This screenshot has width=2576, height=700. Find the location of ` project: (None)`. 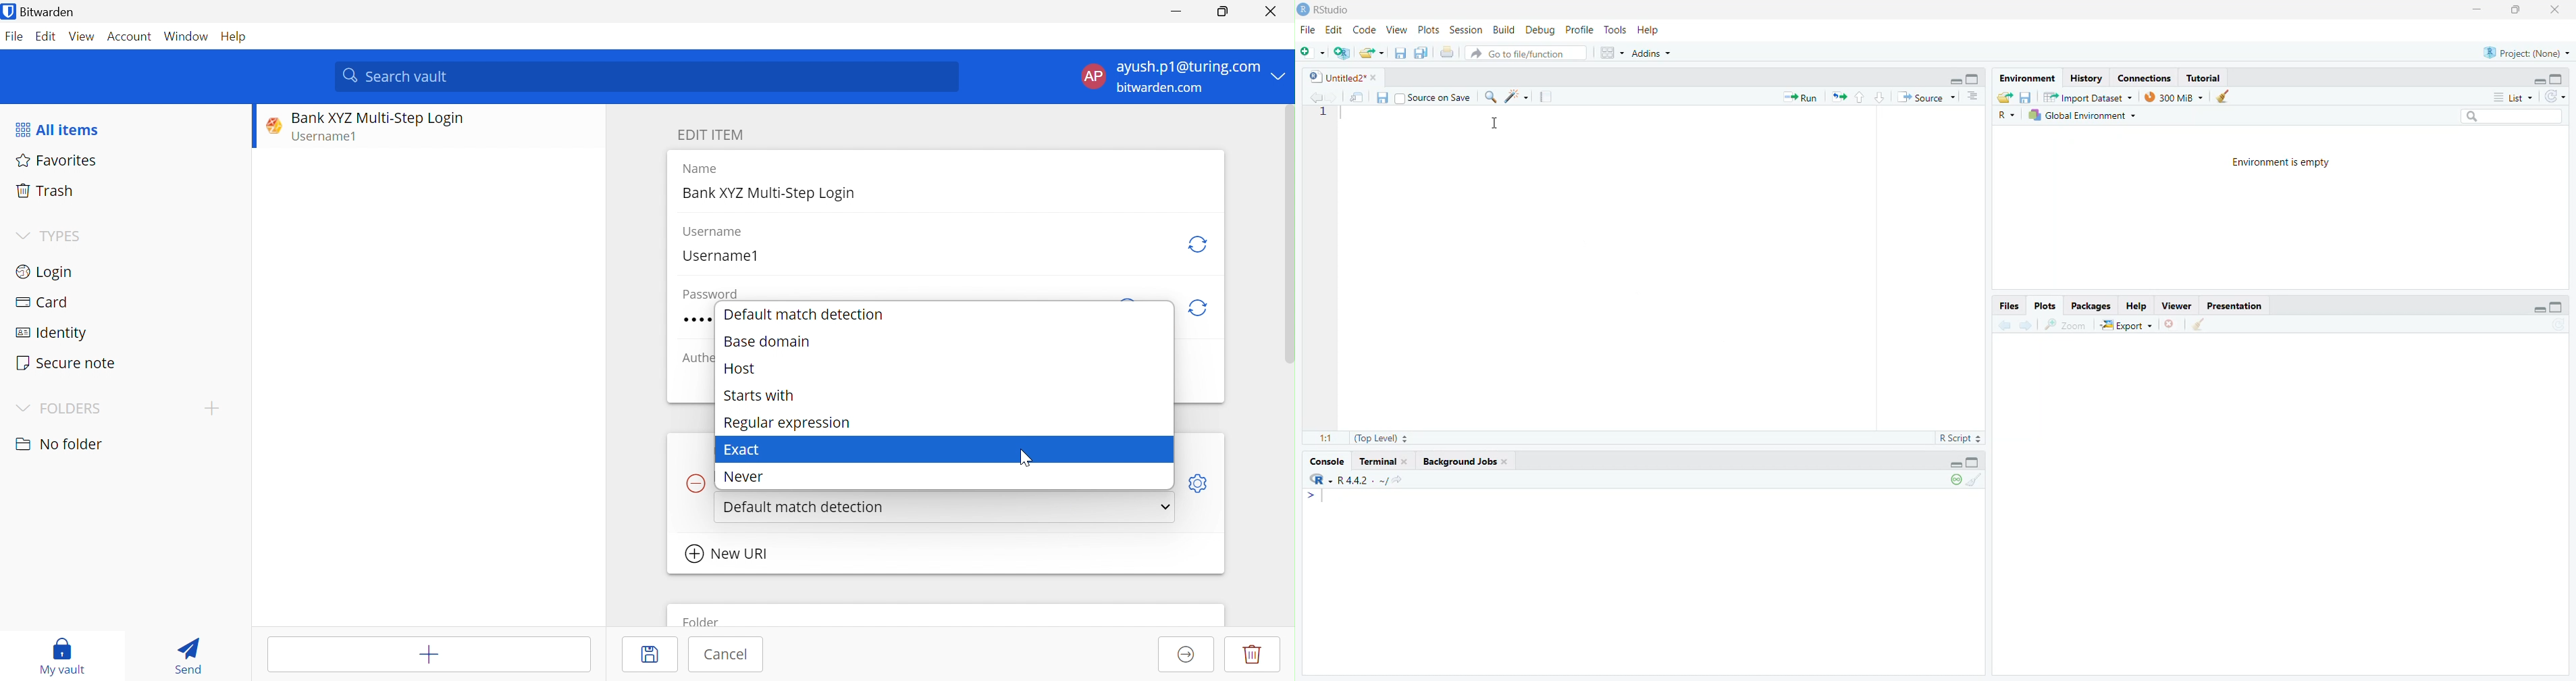

 project: (None) is located at coordinates (2526, 51).